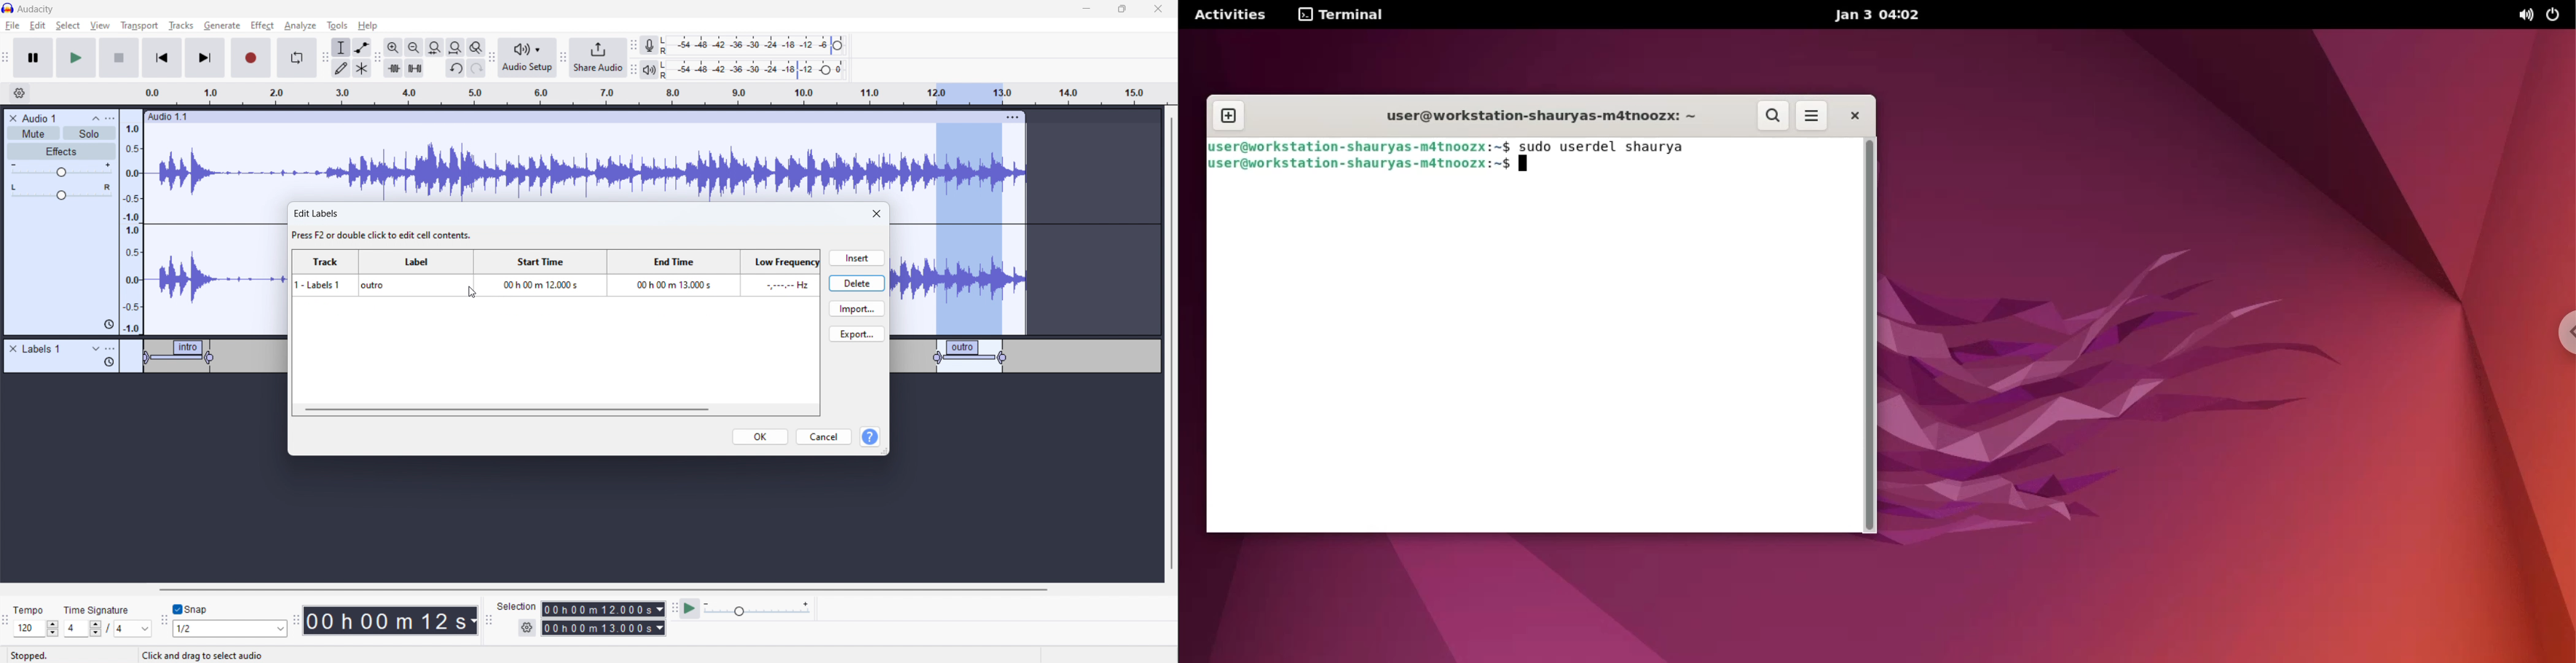 The image size is (2576, 672). I want to click on export, so click(857, 333).